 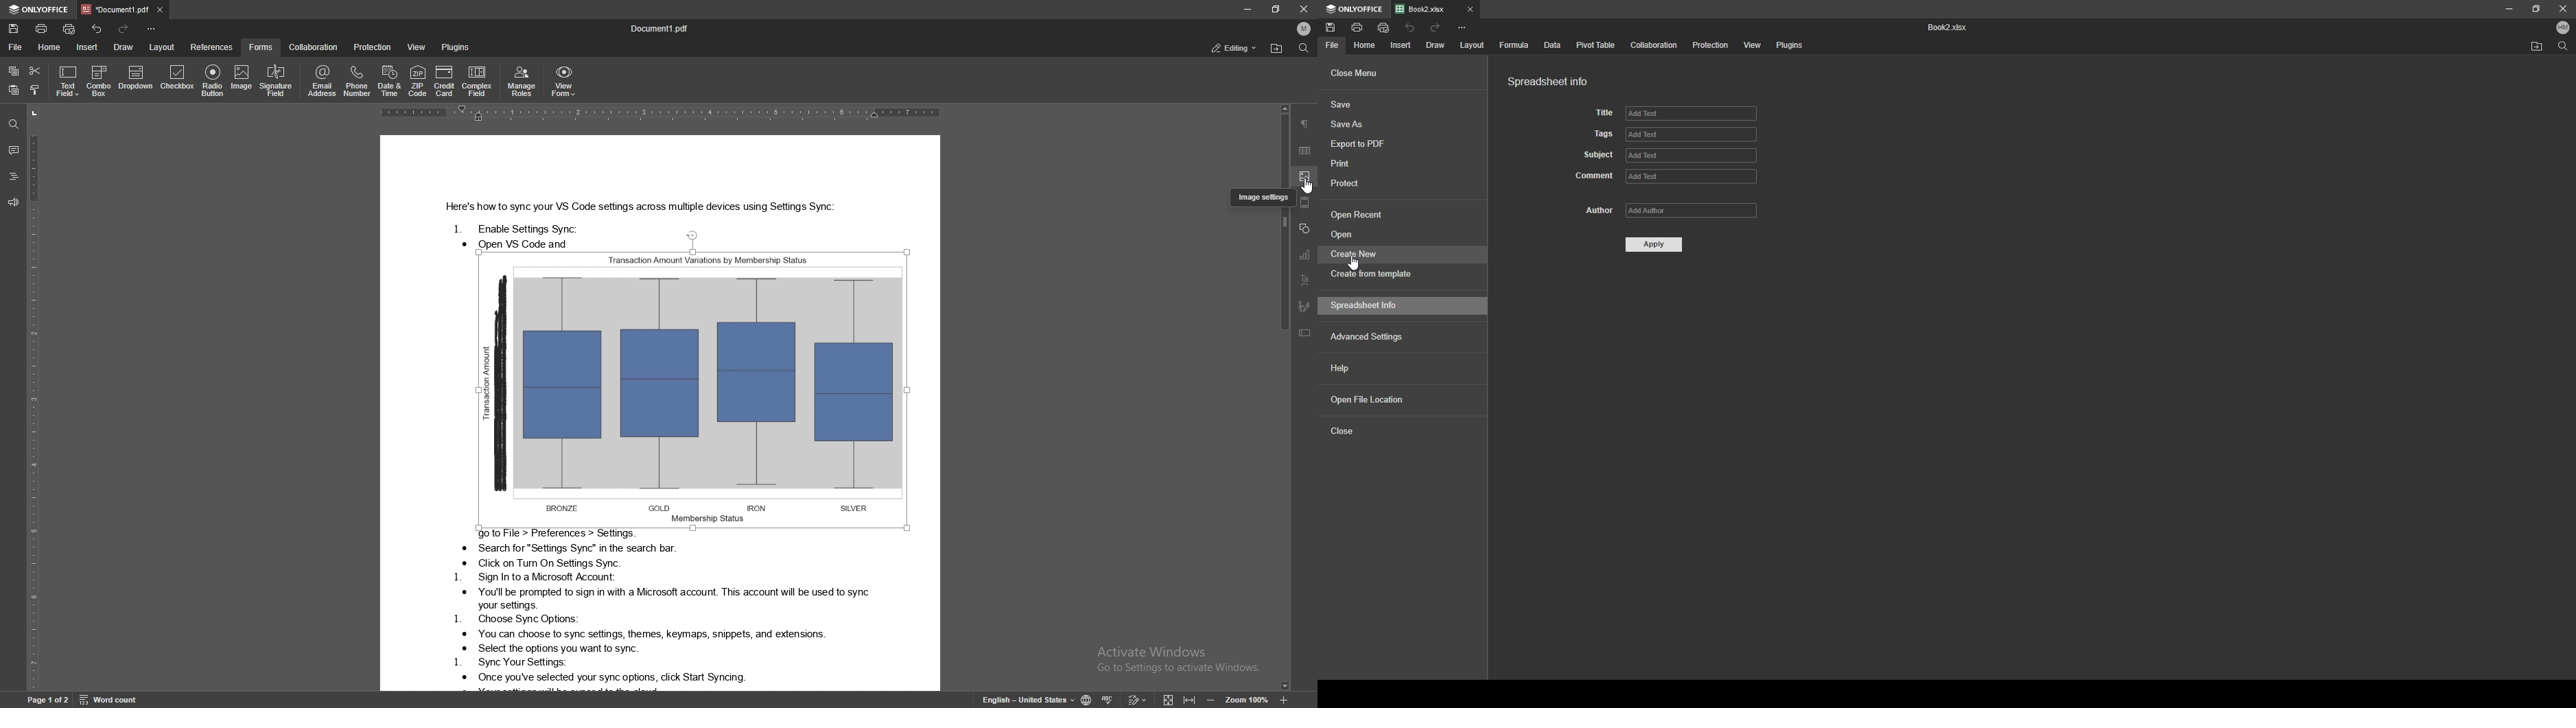 I want to click on file, so click(x=16, y=47).